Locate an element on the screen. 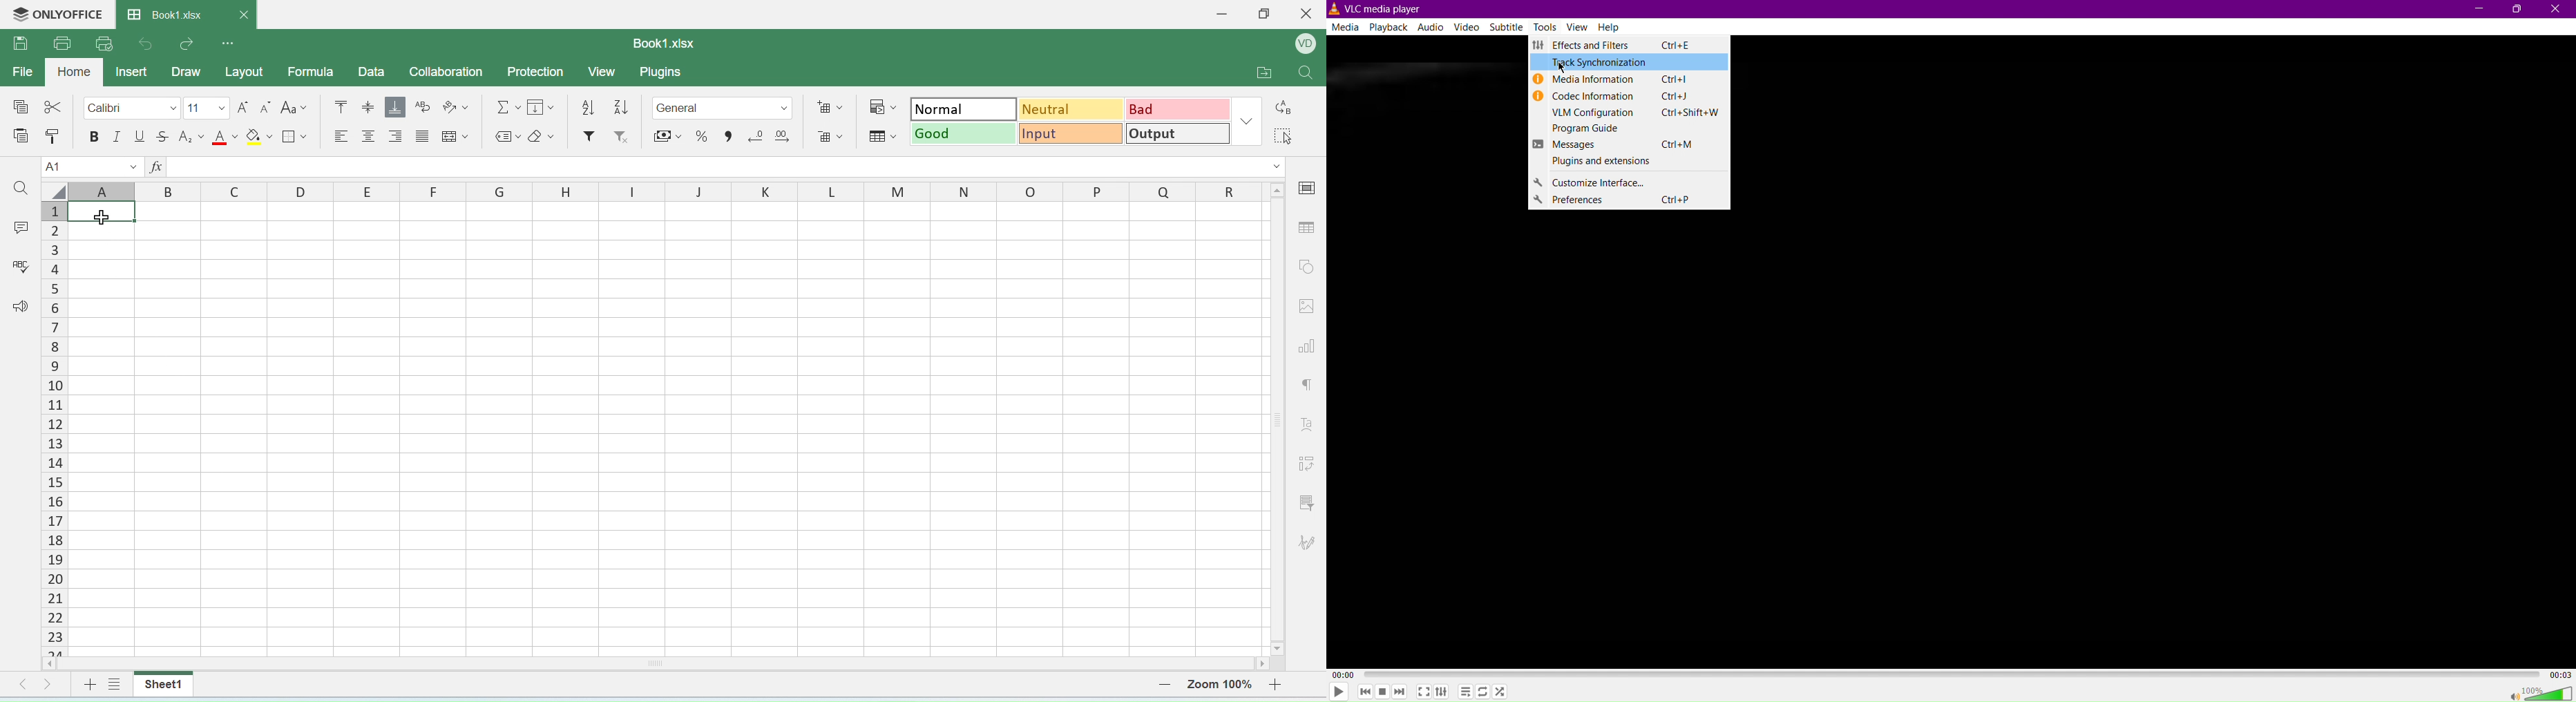 This screenshot has width=2576, height=728. align center is located at coordinates (370, 138).